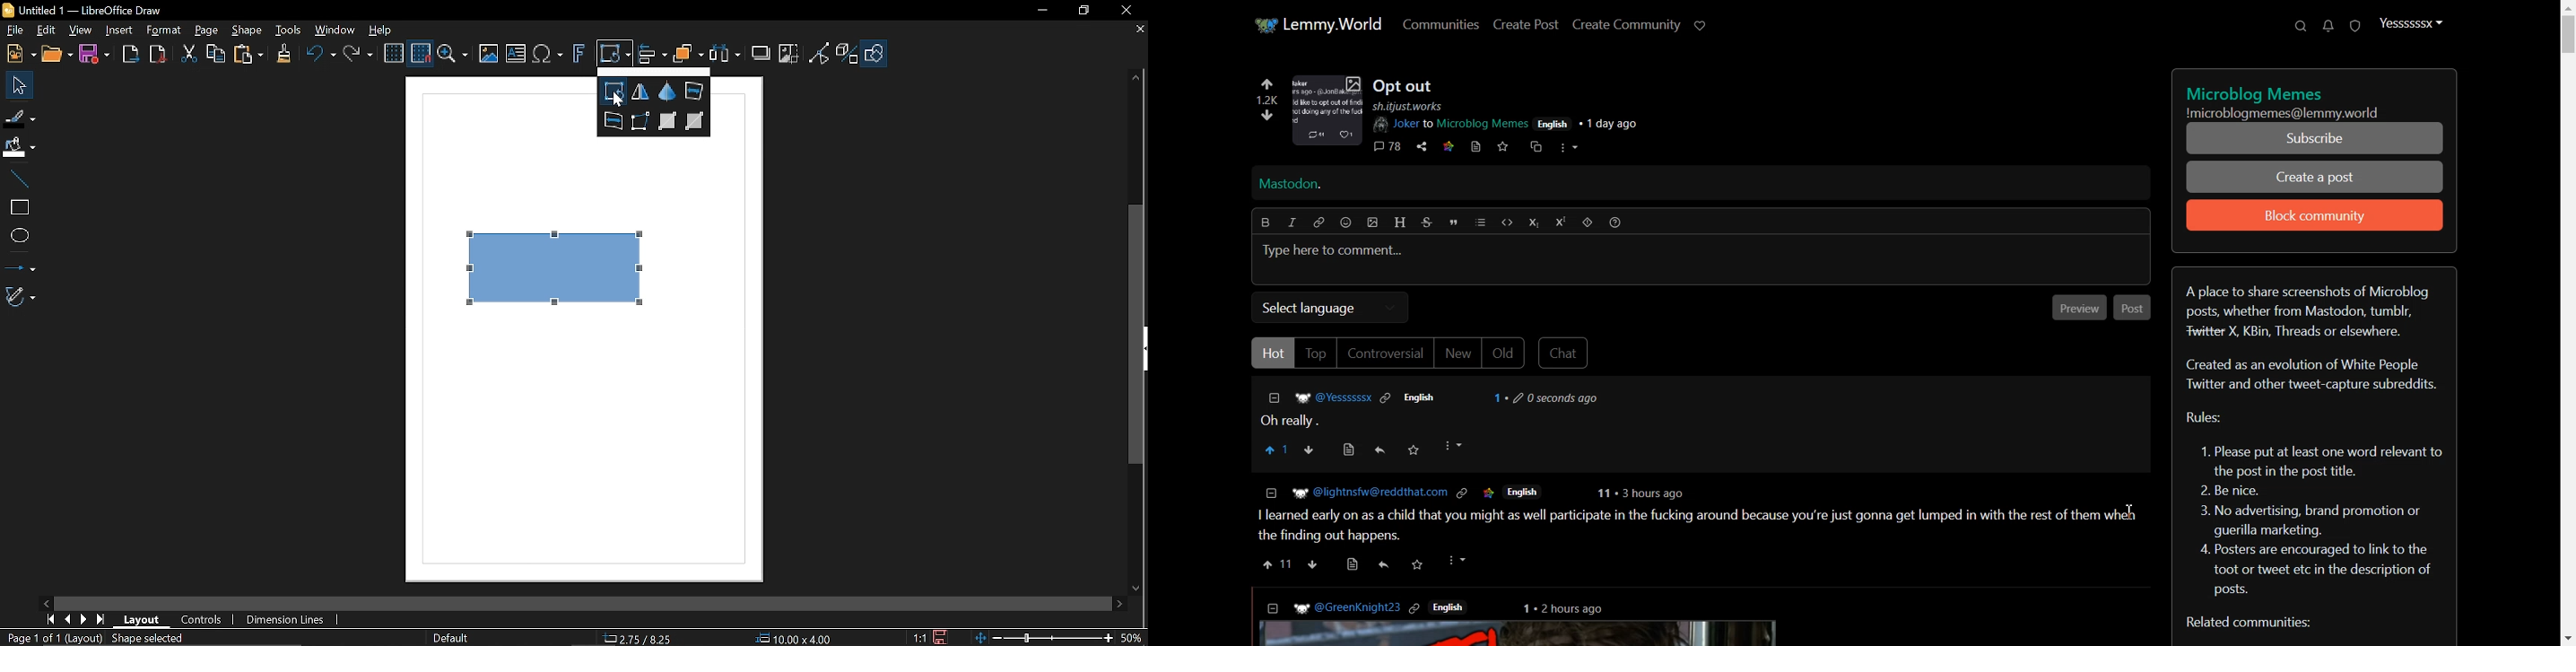 The width and height of the screenshot is (2576, 672). What do you see at coordinates (2411, 22) in the screenshot?
I see `Profile` at bounding box center [2411, 22].